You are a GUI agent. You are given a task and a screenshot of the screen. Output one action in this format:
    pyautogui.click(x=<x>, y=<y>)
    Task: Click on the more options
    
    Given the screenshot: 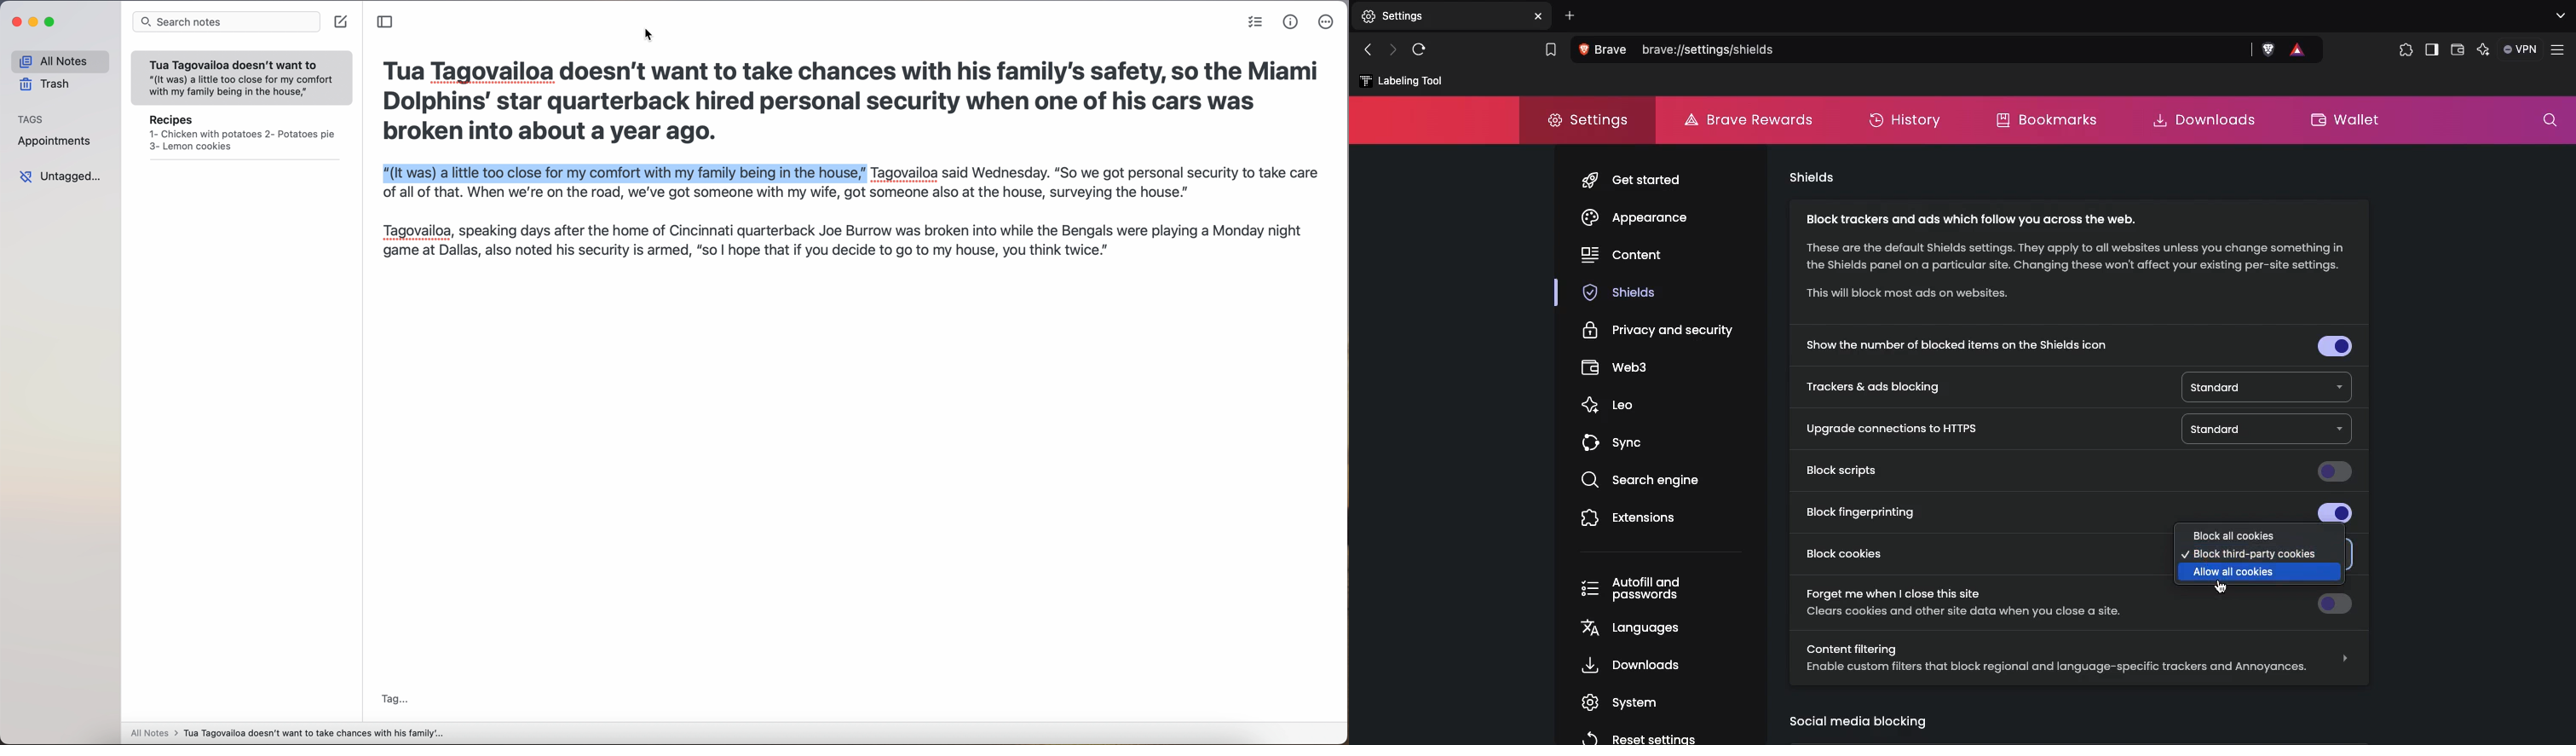 What is the action you would take?
    pyautogui.click(x=1328, y=22)
    